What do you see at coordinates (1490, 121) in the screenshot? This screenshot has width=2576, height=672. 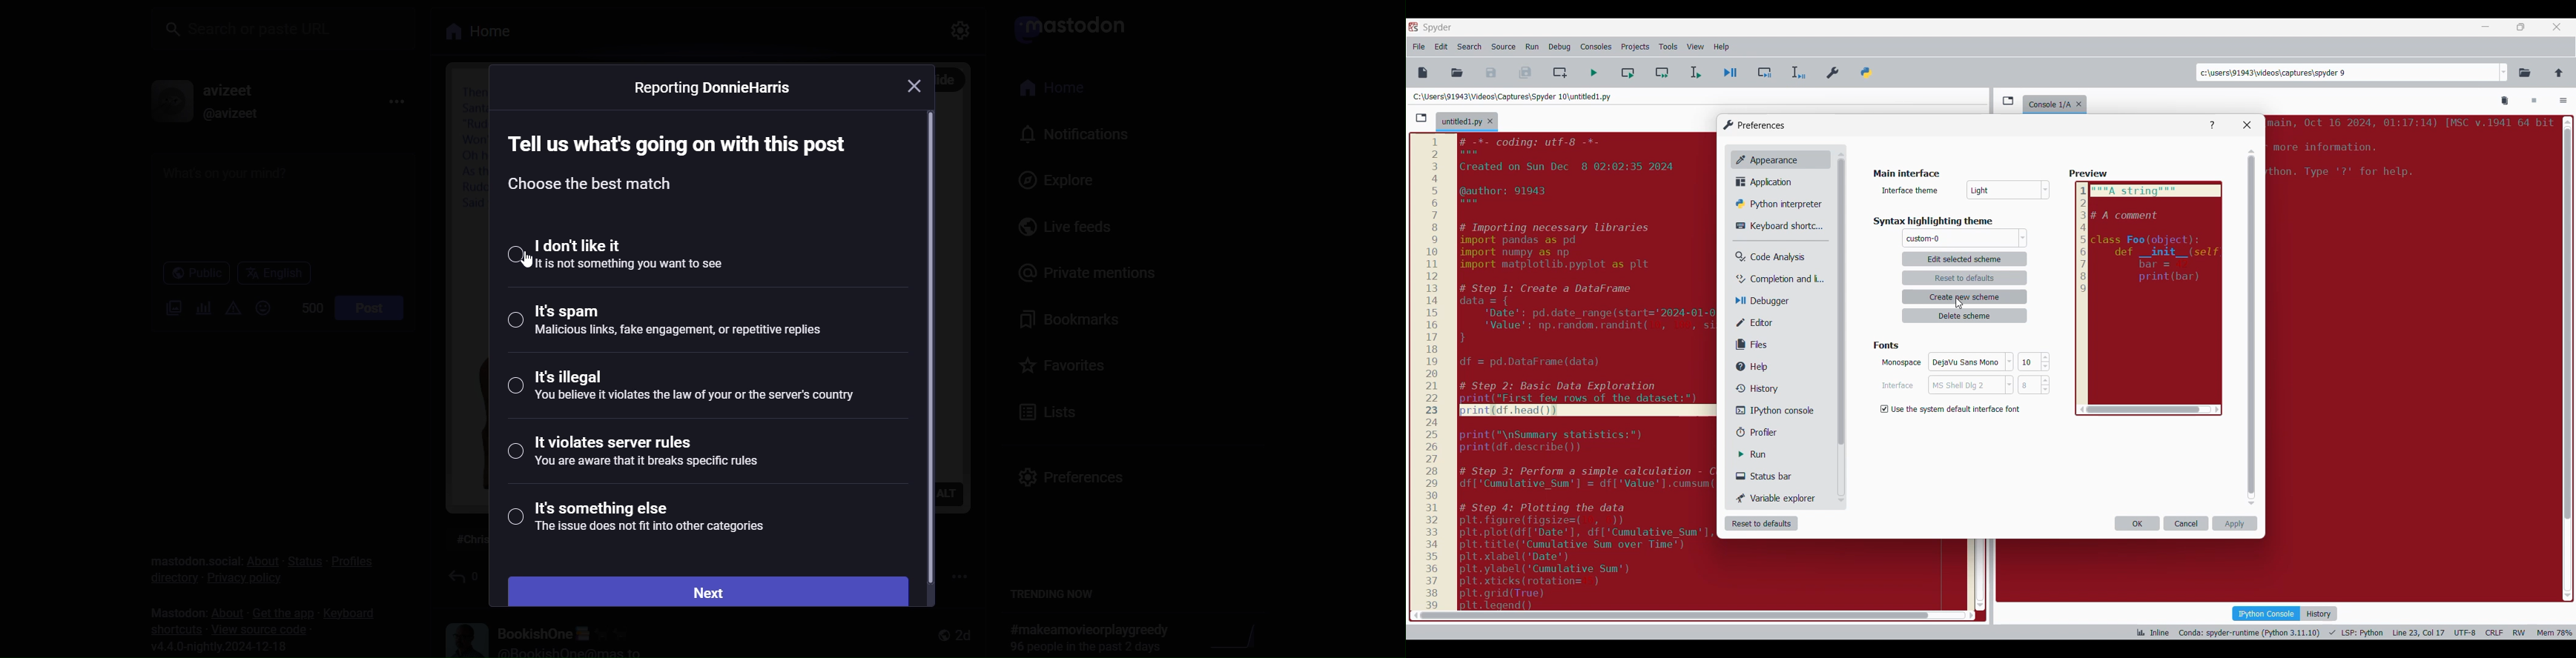 I see `Close tab` at bounding box center [1490, 121].